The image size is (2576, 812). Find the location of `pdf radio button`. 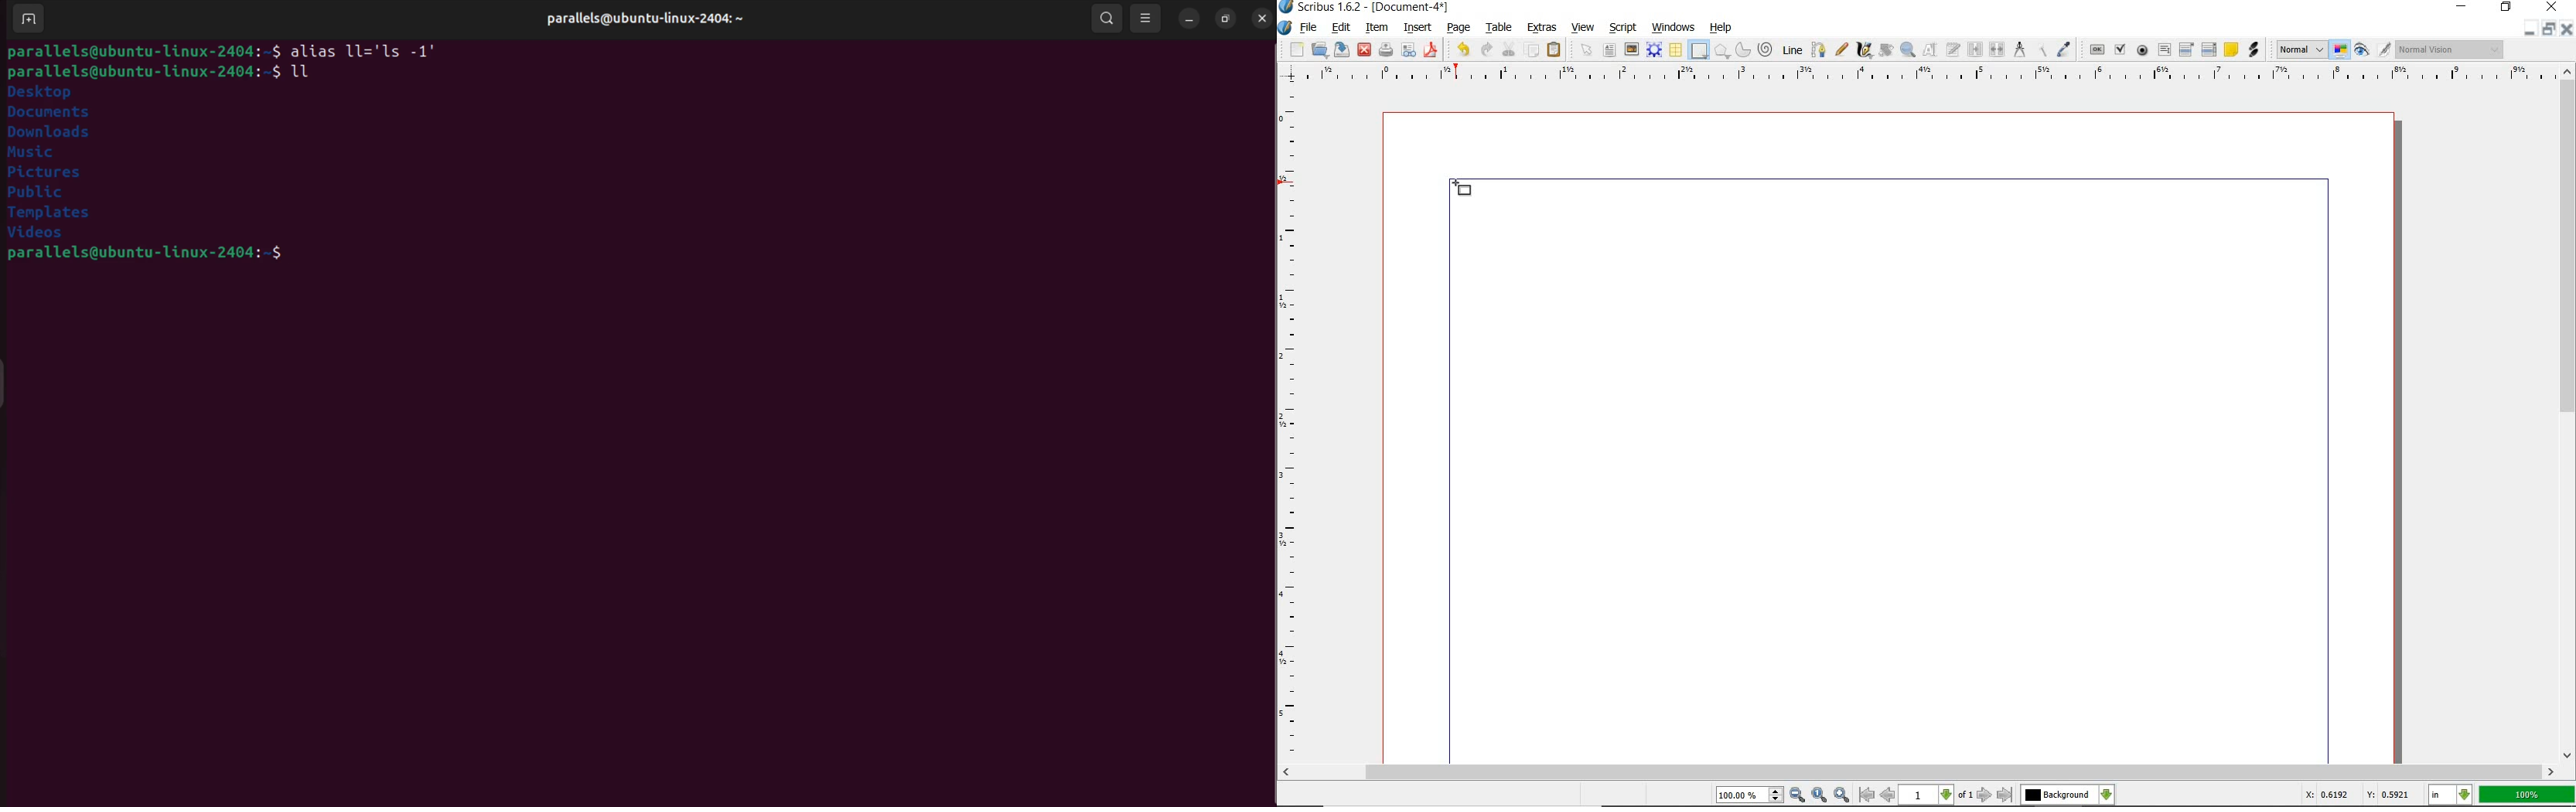

pdf radio button is located at coordinates (2141, 51).